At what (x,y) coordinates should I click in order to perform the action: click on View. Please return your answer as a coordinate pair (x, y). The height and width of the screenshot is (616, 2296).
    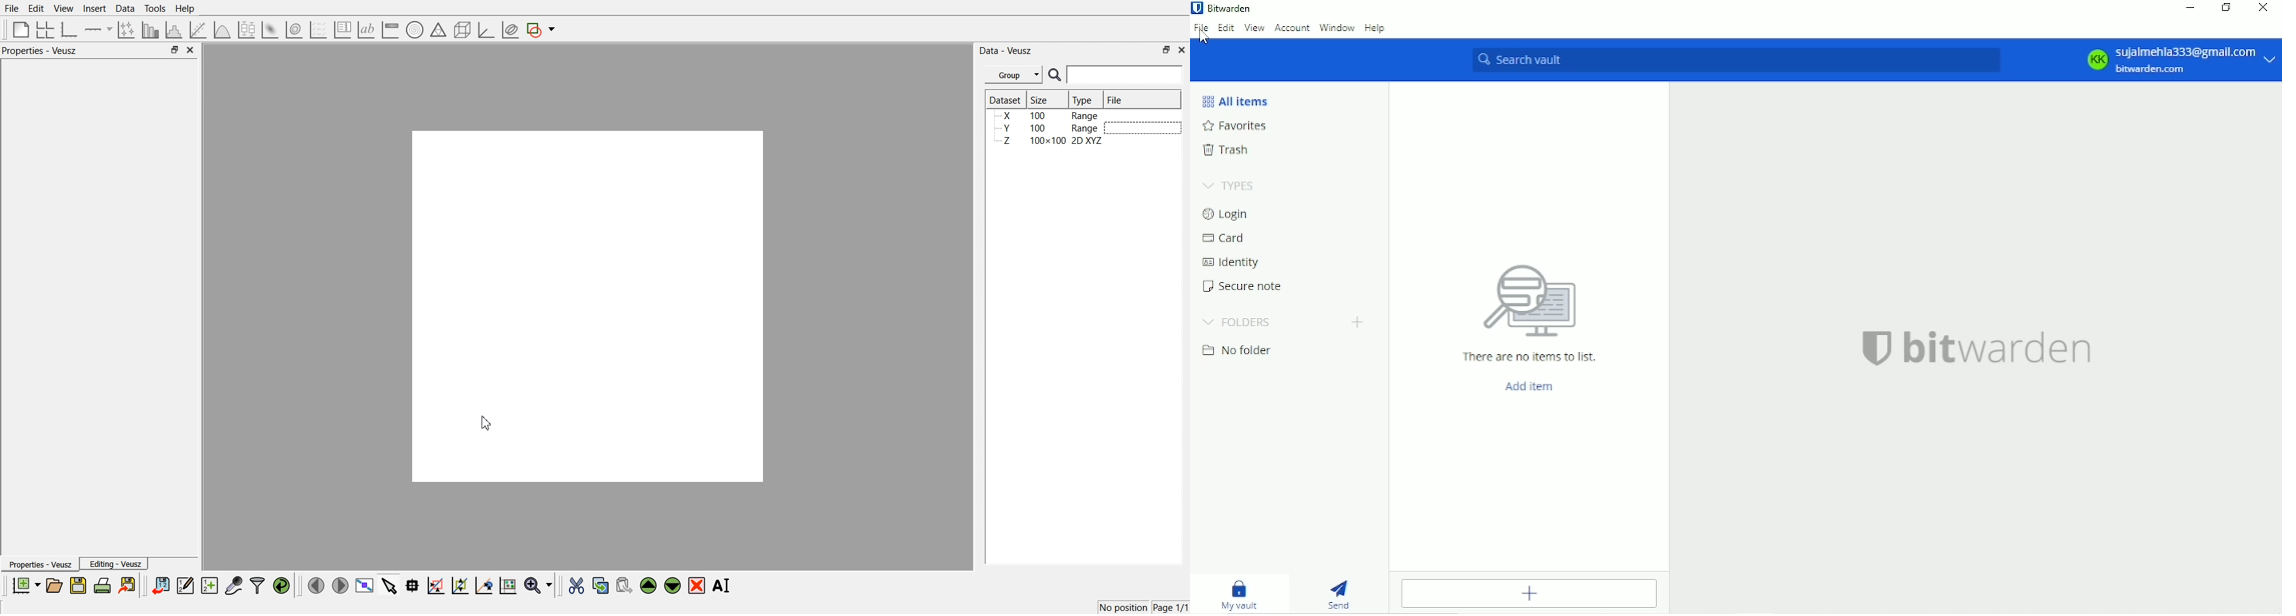
    Looking at the image, I should click on (1253, 27).